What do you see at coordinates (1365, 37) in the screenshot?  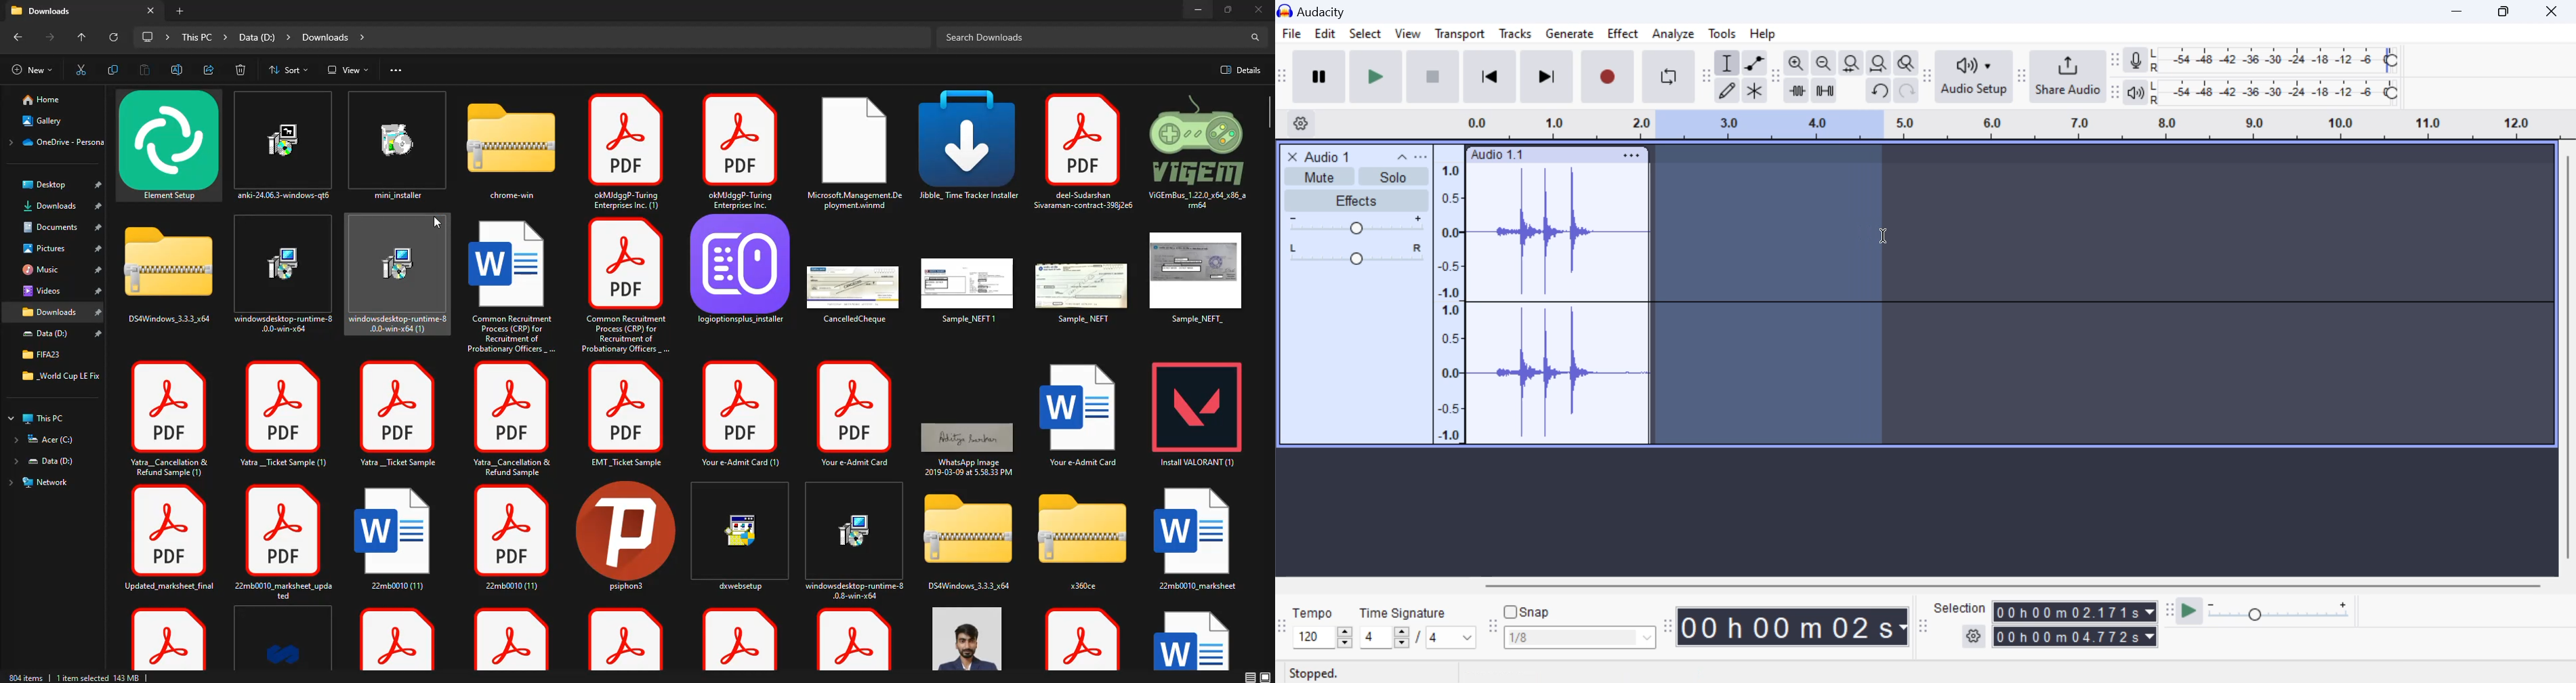 I see `Select` at bounding box center [1365, 37].